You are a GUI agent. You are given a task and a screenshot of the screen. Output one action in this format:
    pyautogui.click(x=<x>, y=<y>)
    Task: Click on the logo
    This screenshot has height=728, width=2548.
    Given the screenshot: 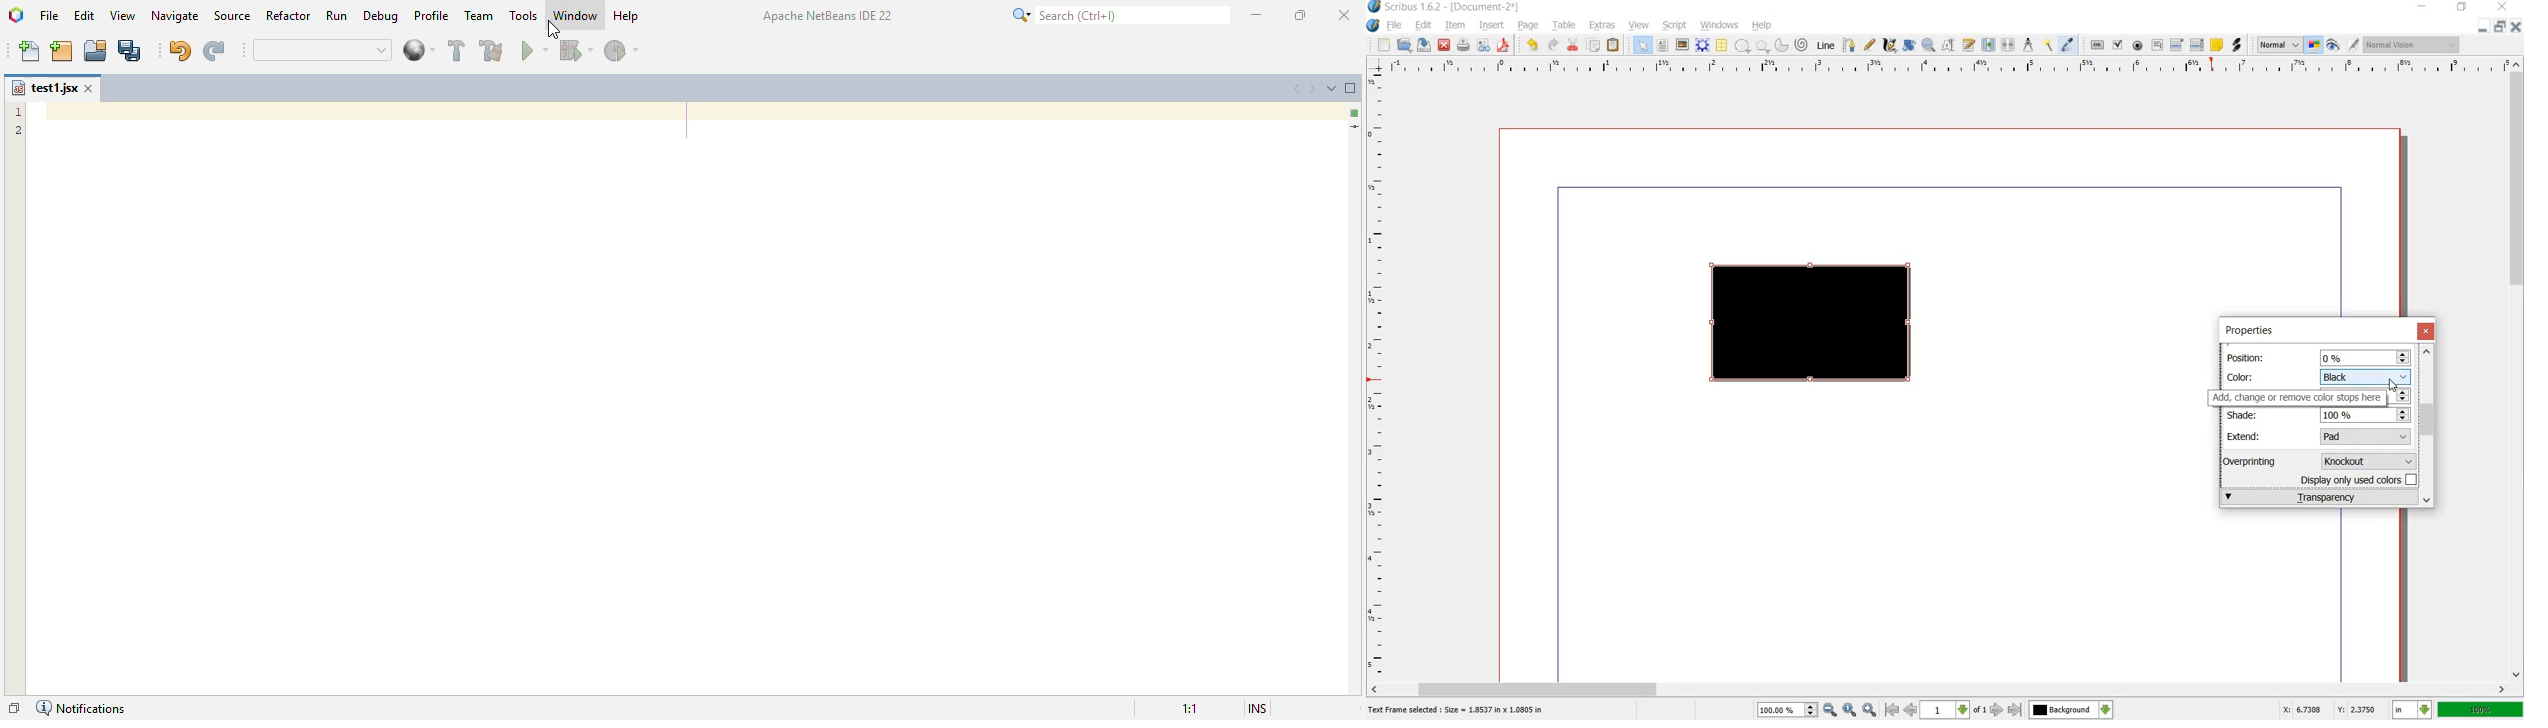 What is the action you would take?
    pyautogui.click(x=1375, y=8)
    